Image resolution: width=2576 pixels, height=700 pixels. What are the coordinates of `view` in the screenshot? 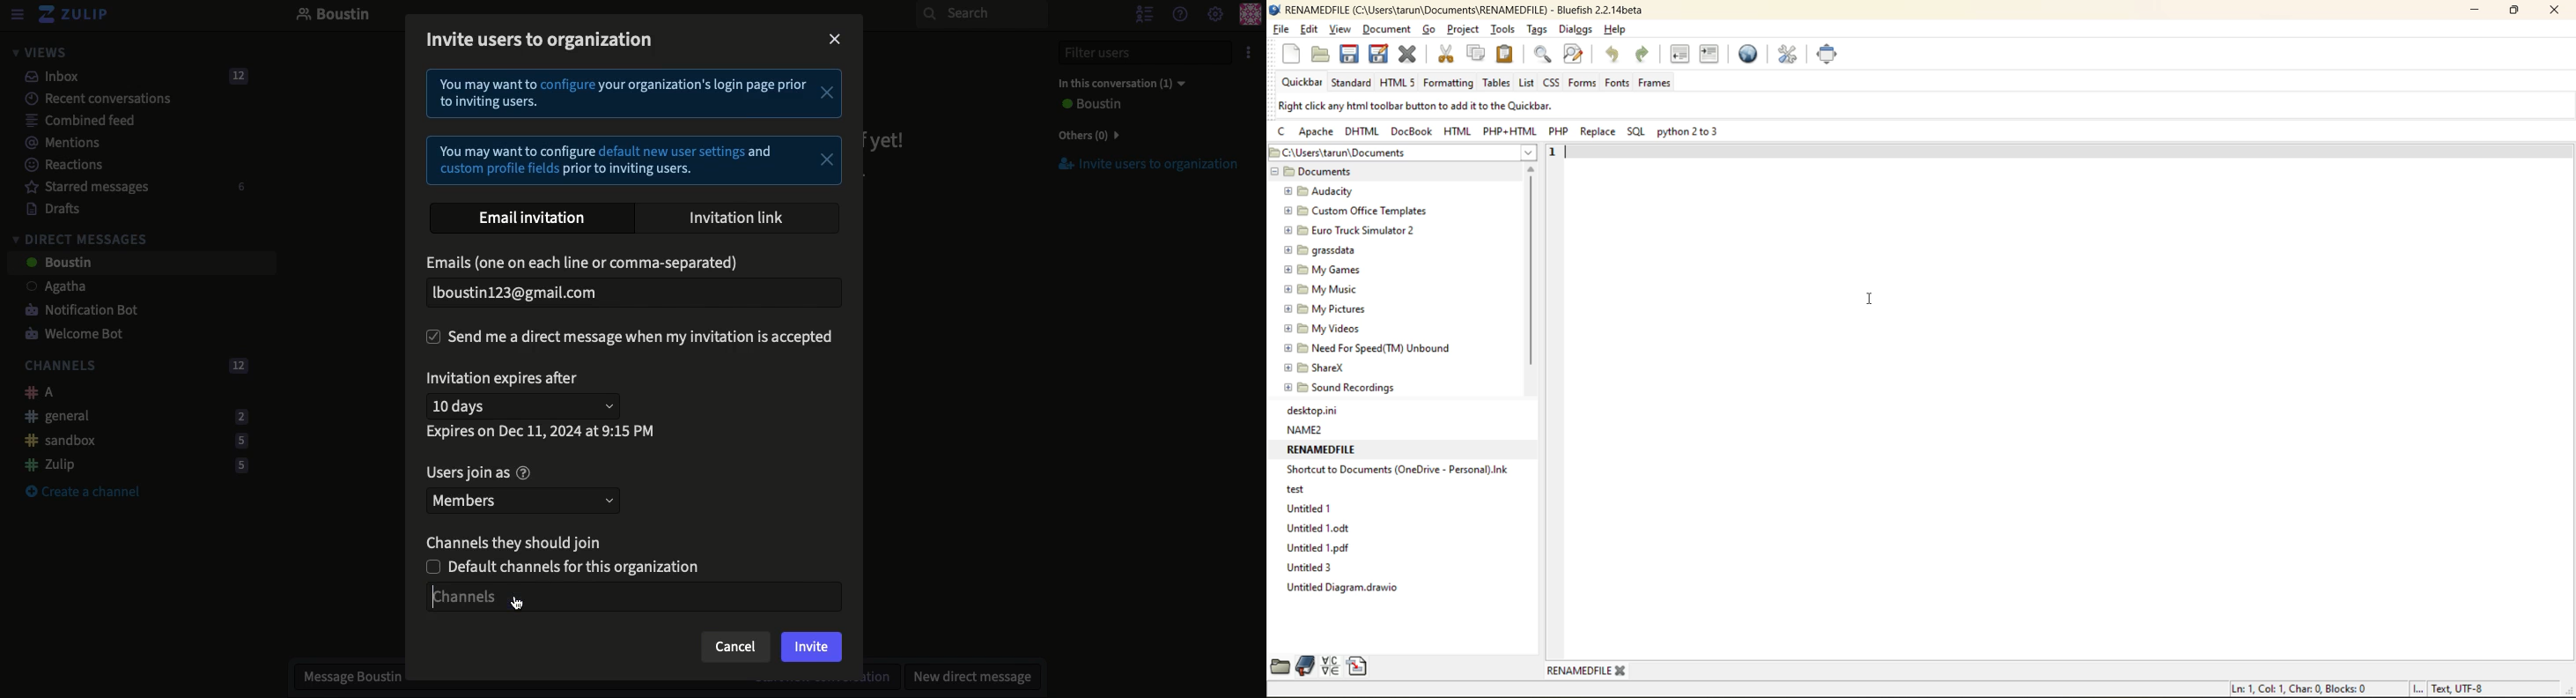 It's located at (1337, 28).